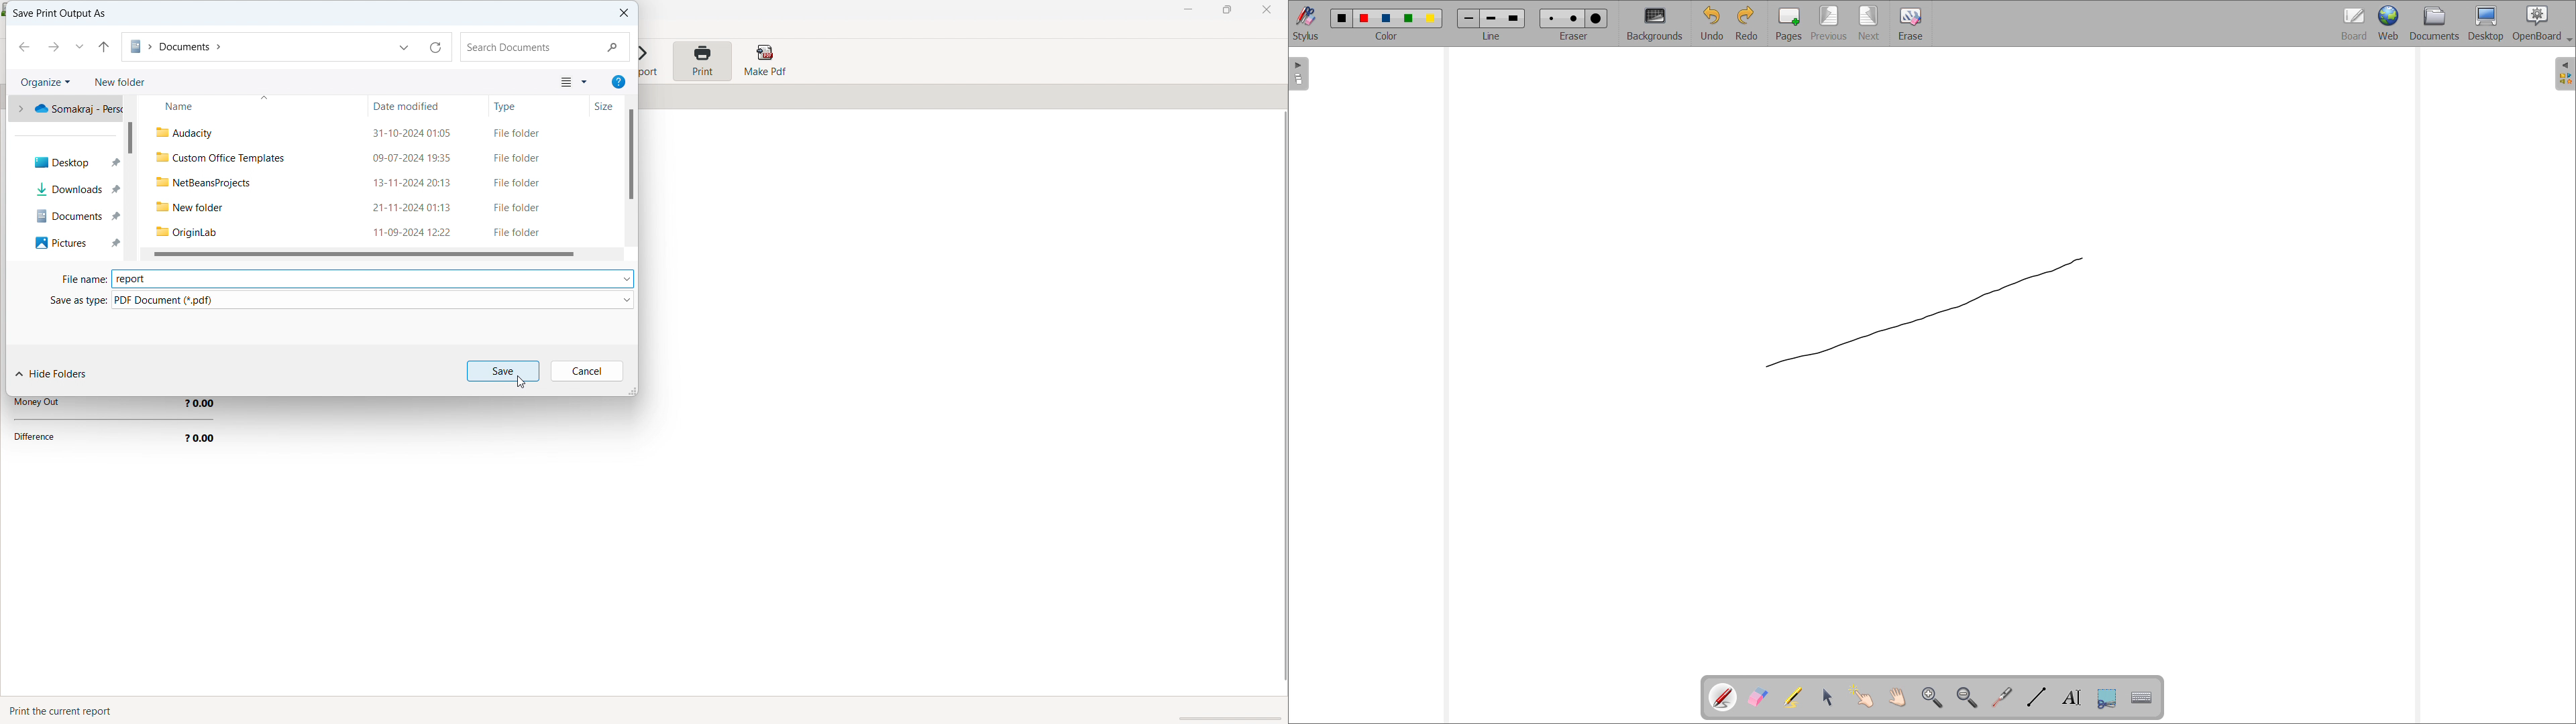 This screenshot has width=2576, height=728. Describe the element at coordinates (2107, 698) in the screenshot. I see `capture part of the screen` at that location.